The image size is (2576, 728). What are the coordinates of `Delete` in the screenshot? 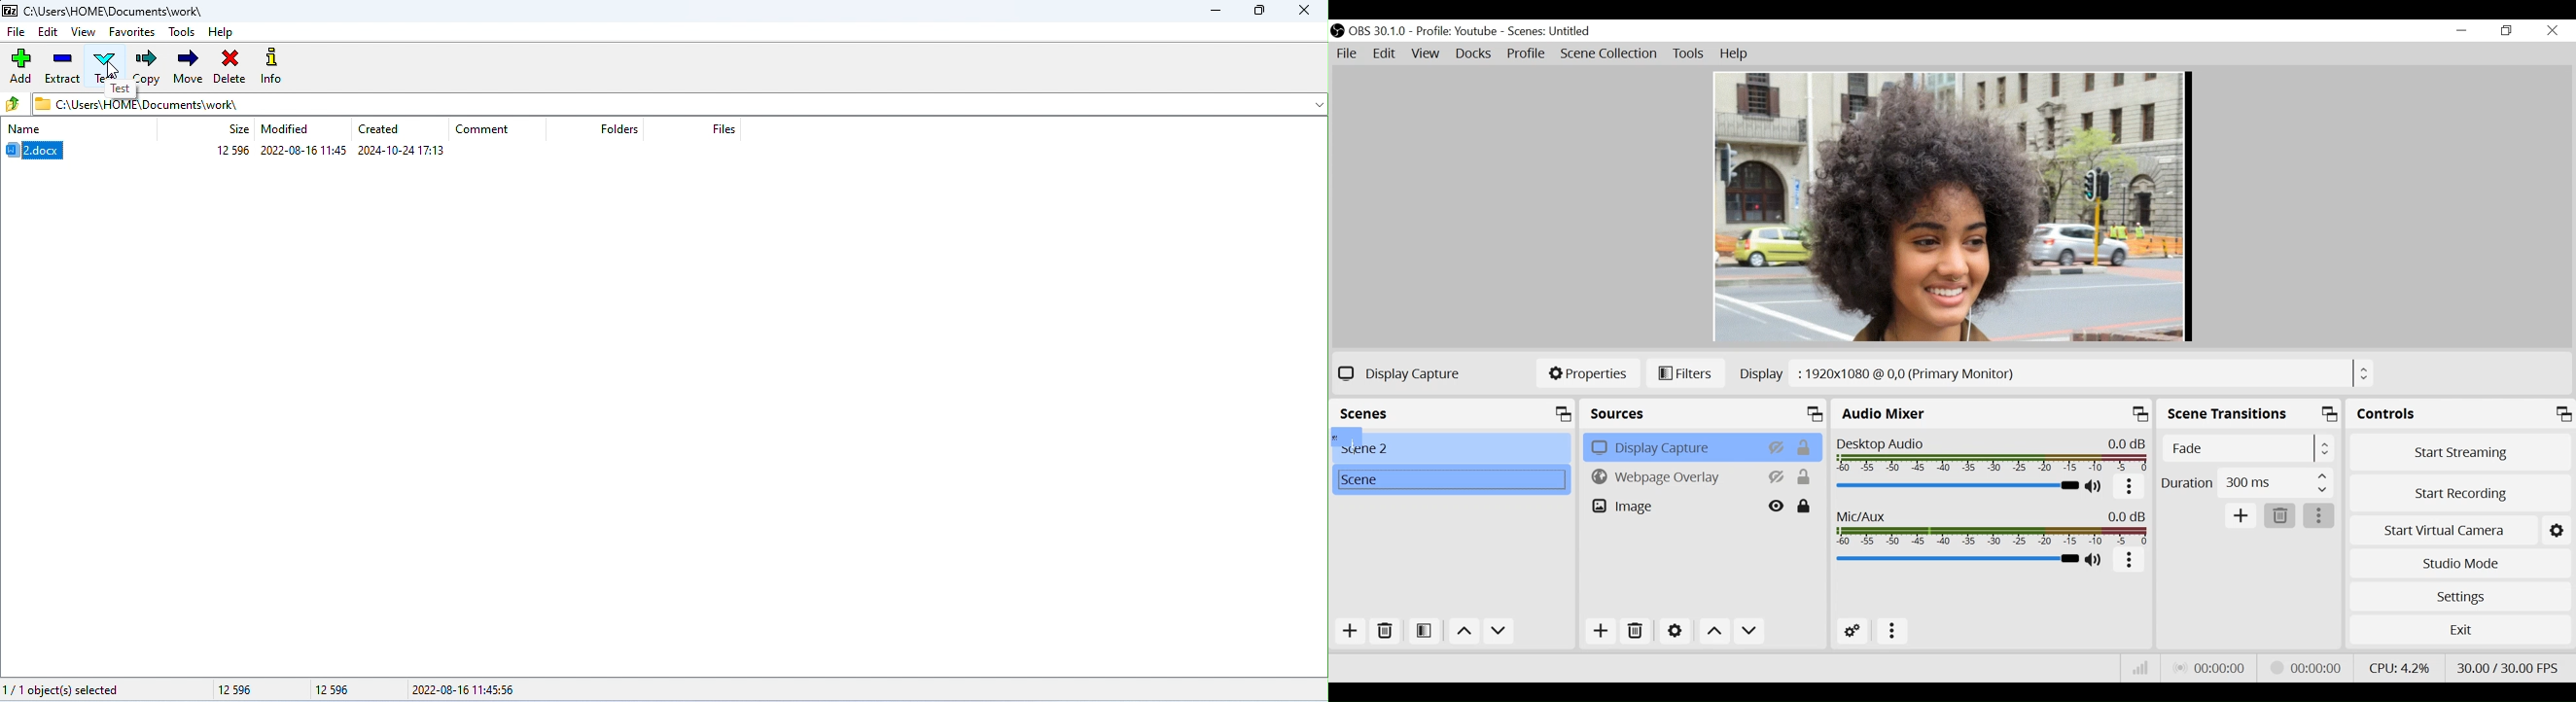 It's located at (1386, 631).